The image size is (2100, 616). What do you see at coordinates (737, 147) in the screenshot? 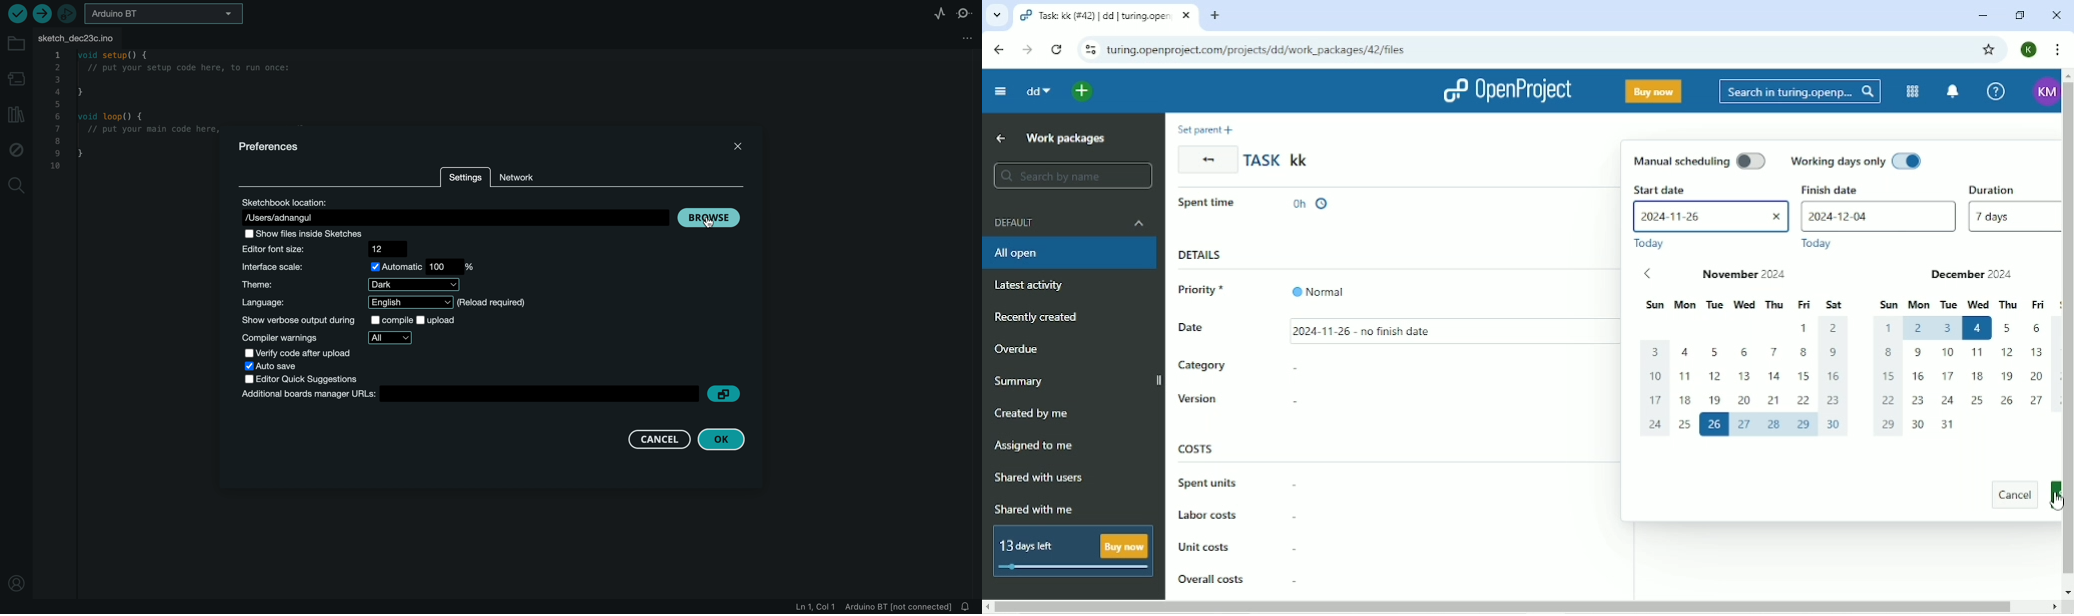
I see `close` at bounding box center [737, 147].